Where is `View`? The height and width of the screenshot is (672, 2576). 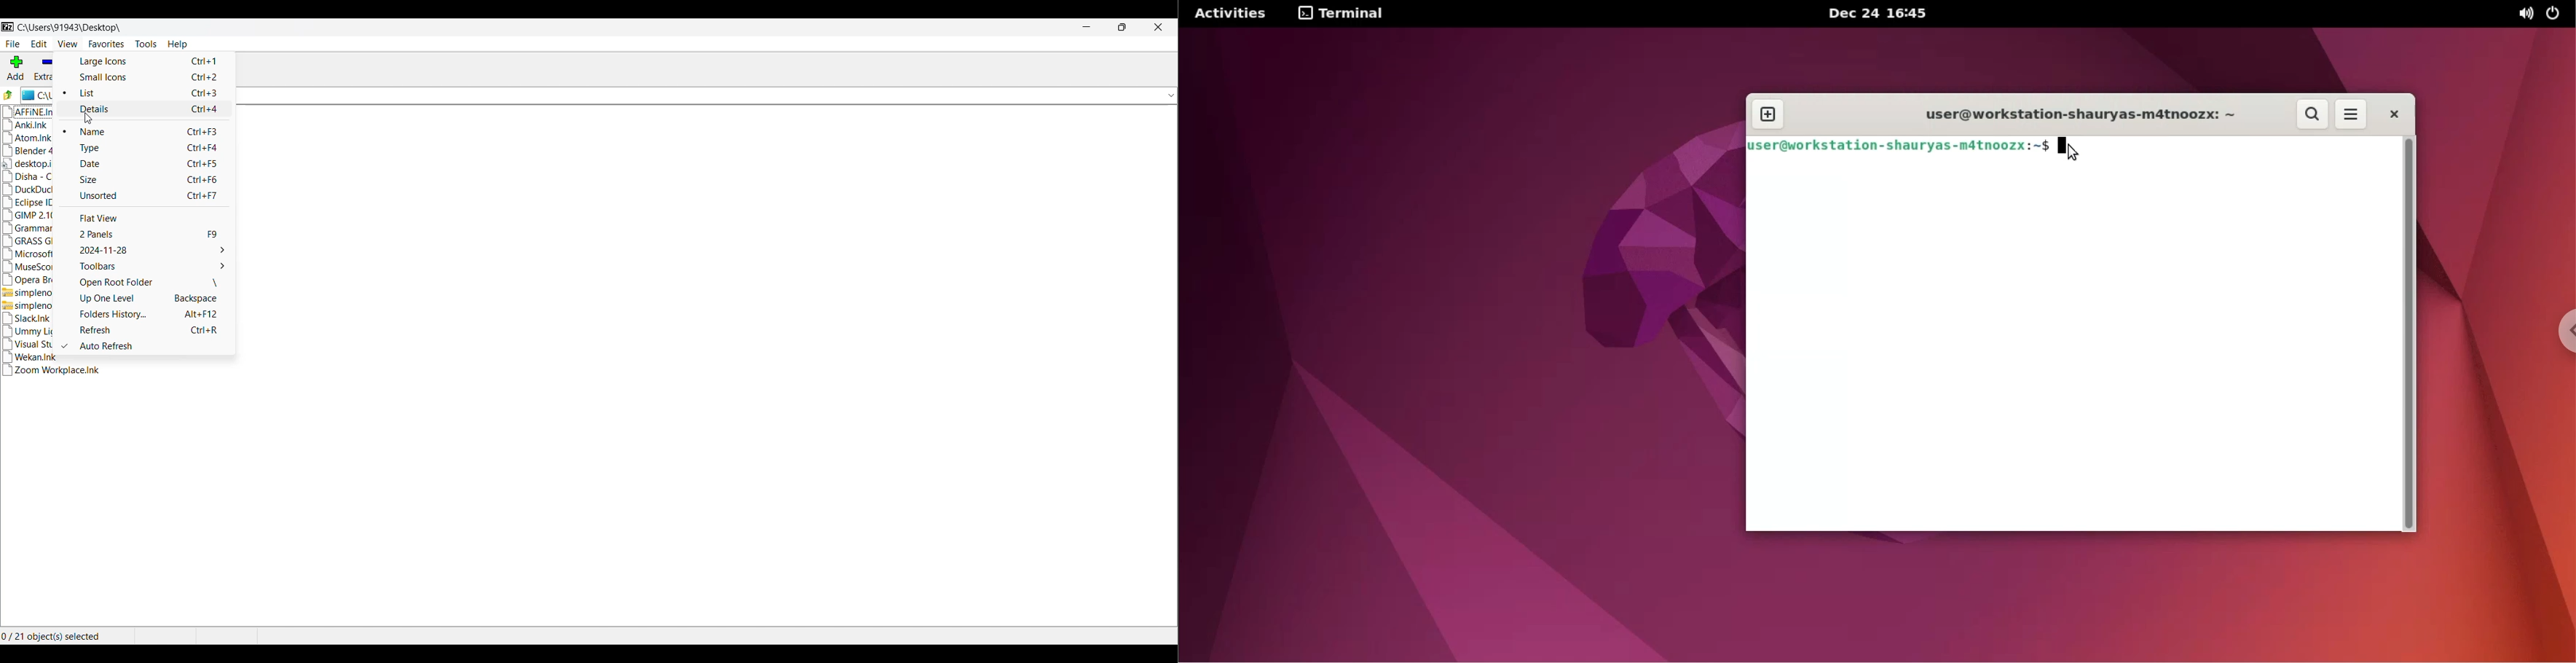 View is located at coordinates (68, 44).